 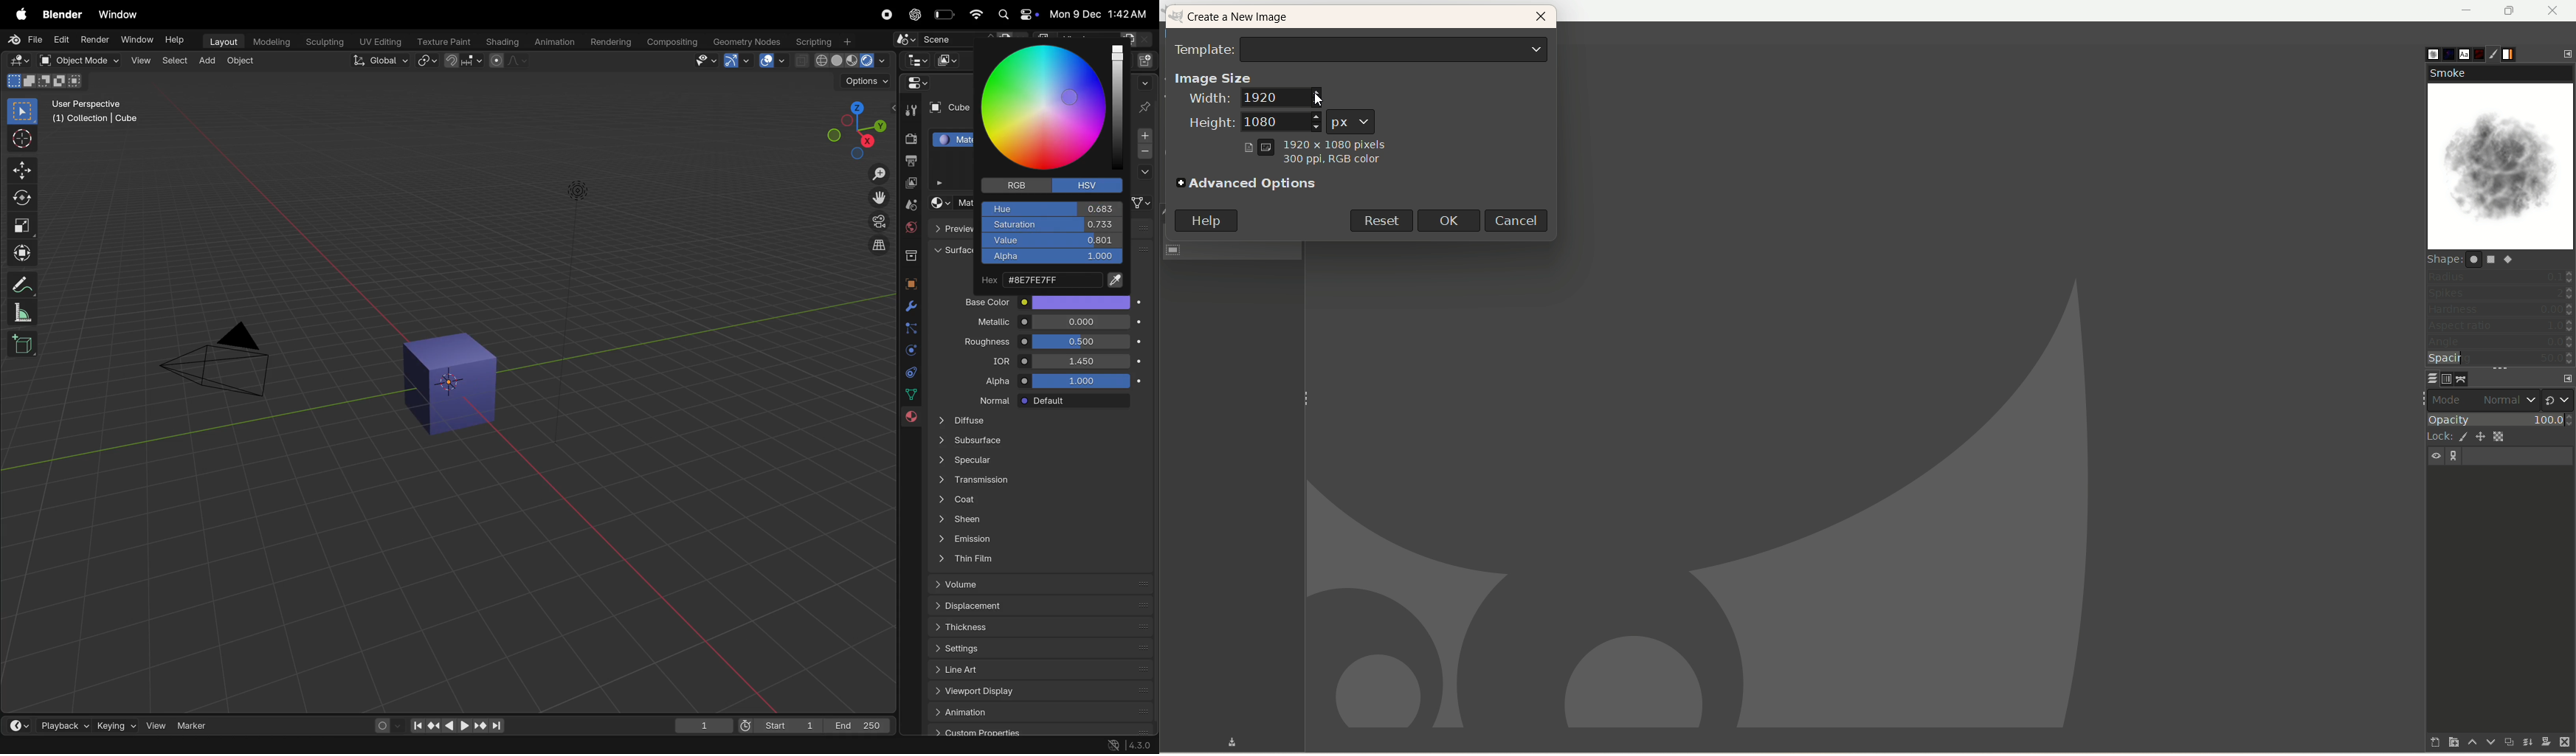 What do you see at coordinates (463, 62) in the screenshot?
I see `snap` at bounding box center [463, 62].